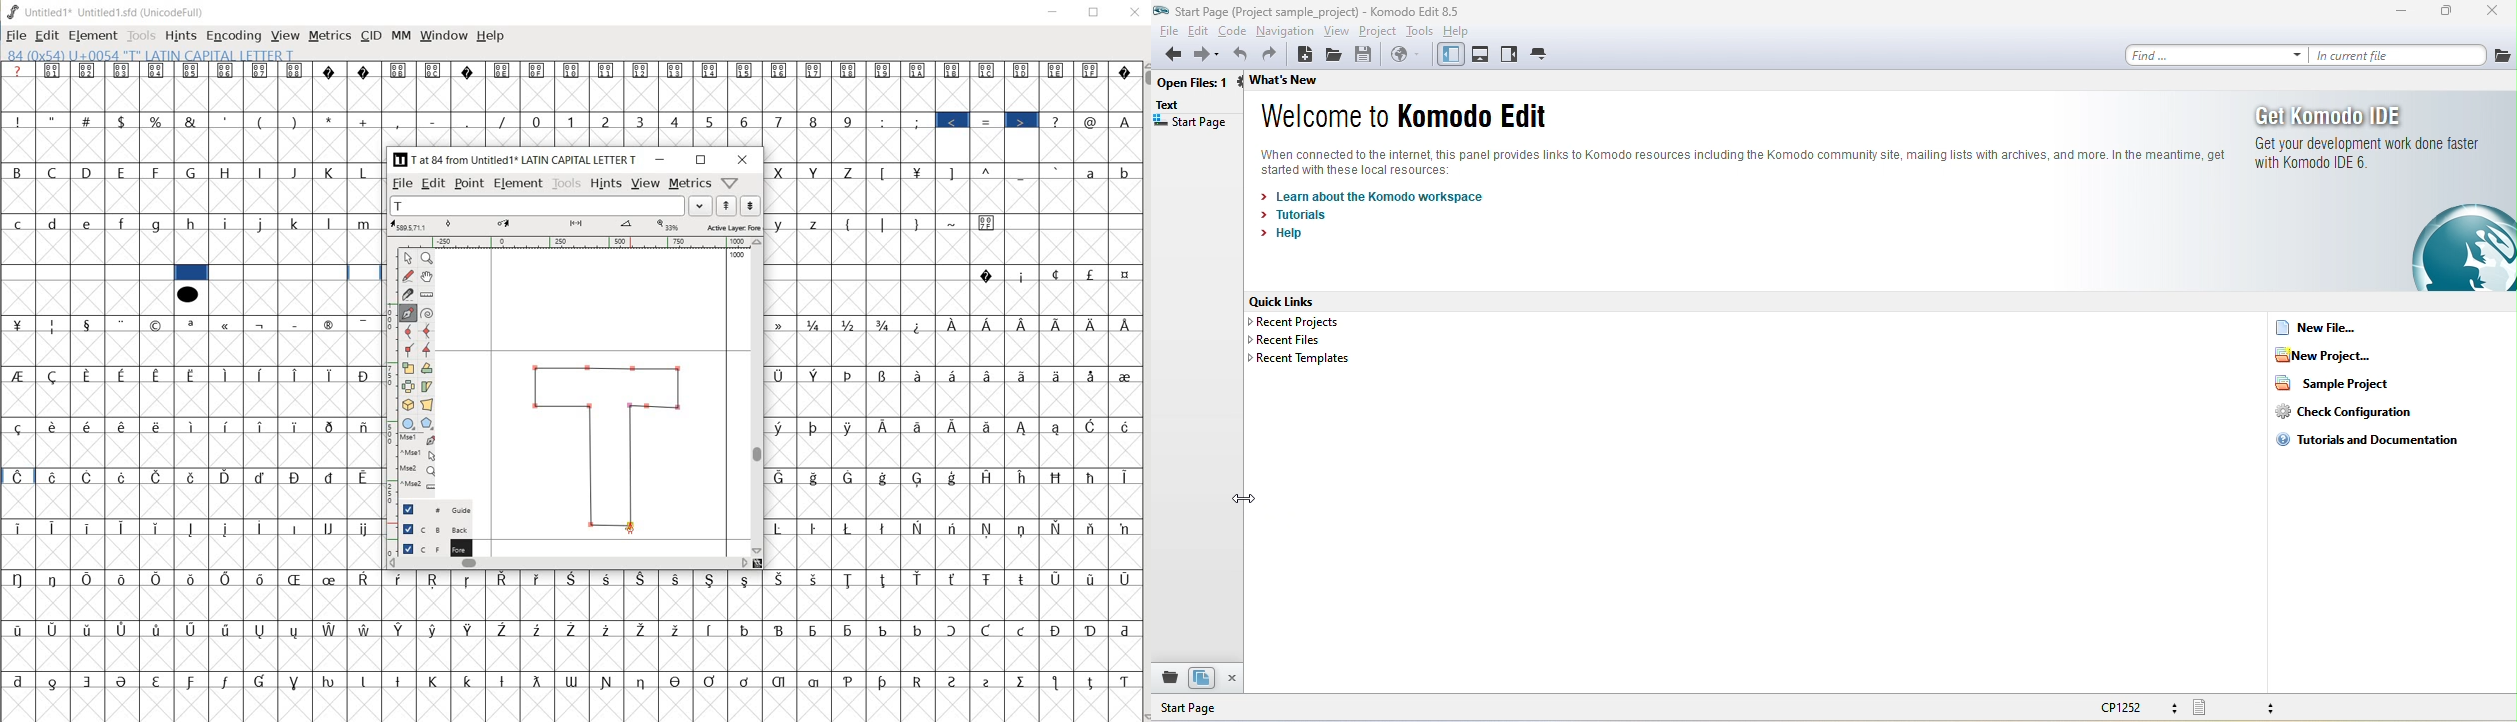 Image resolution: width=2520 pixels, height=728 pixels. I want to click on Symbol, so click(572, 70).